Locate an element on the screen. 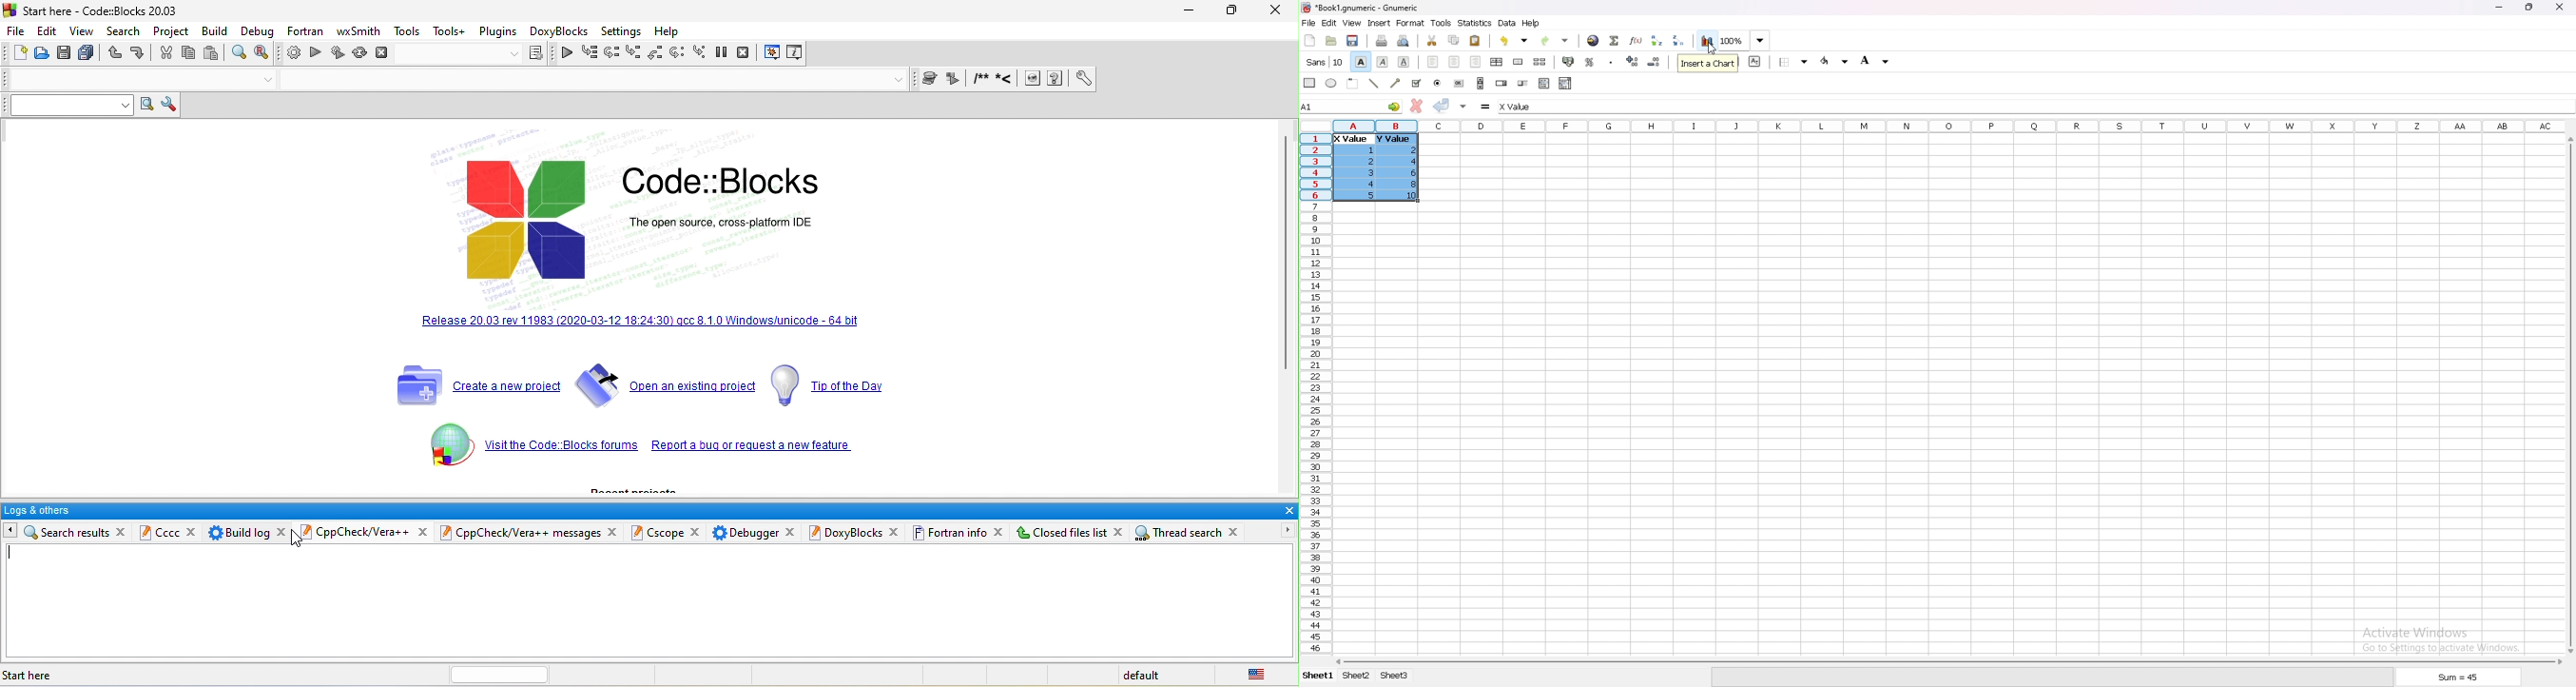 The width and height of the screenshot is (2576, 700). new file  is located at coordinates (17, 54).